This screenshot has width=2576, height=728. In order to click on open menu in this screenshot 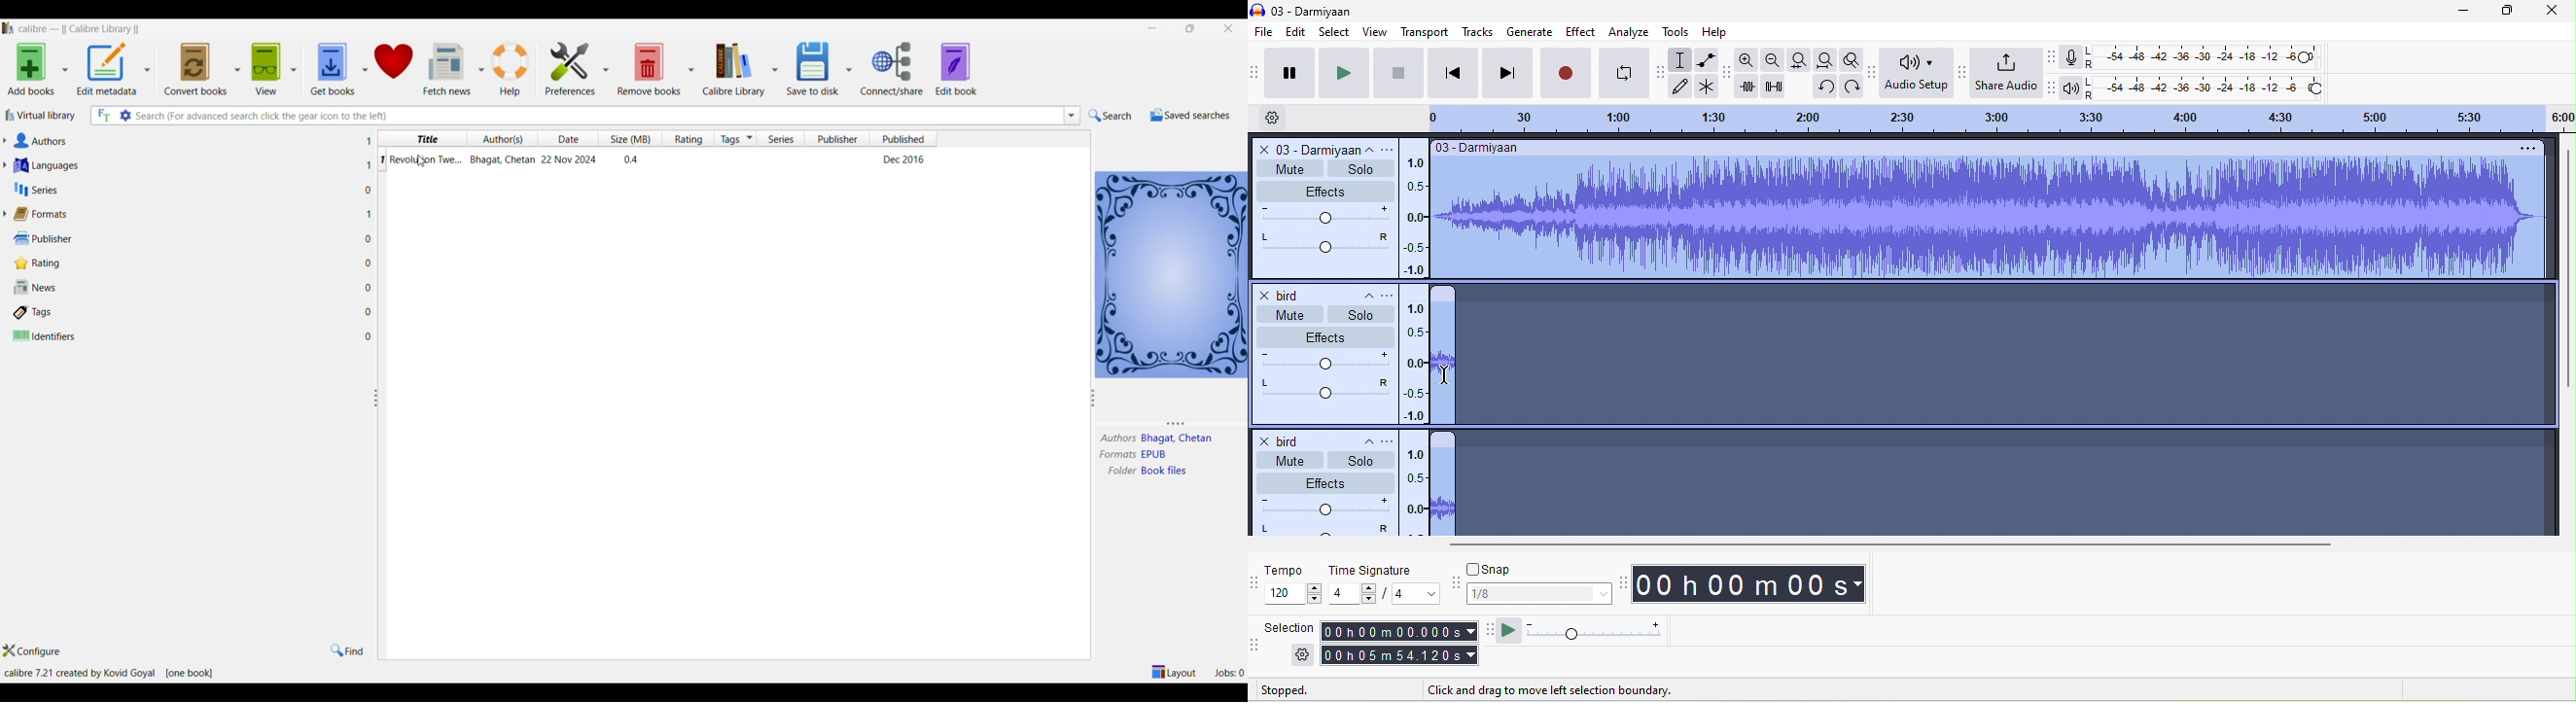, I will do `click(1390, 439)`.